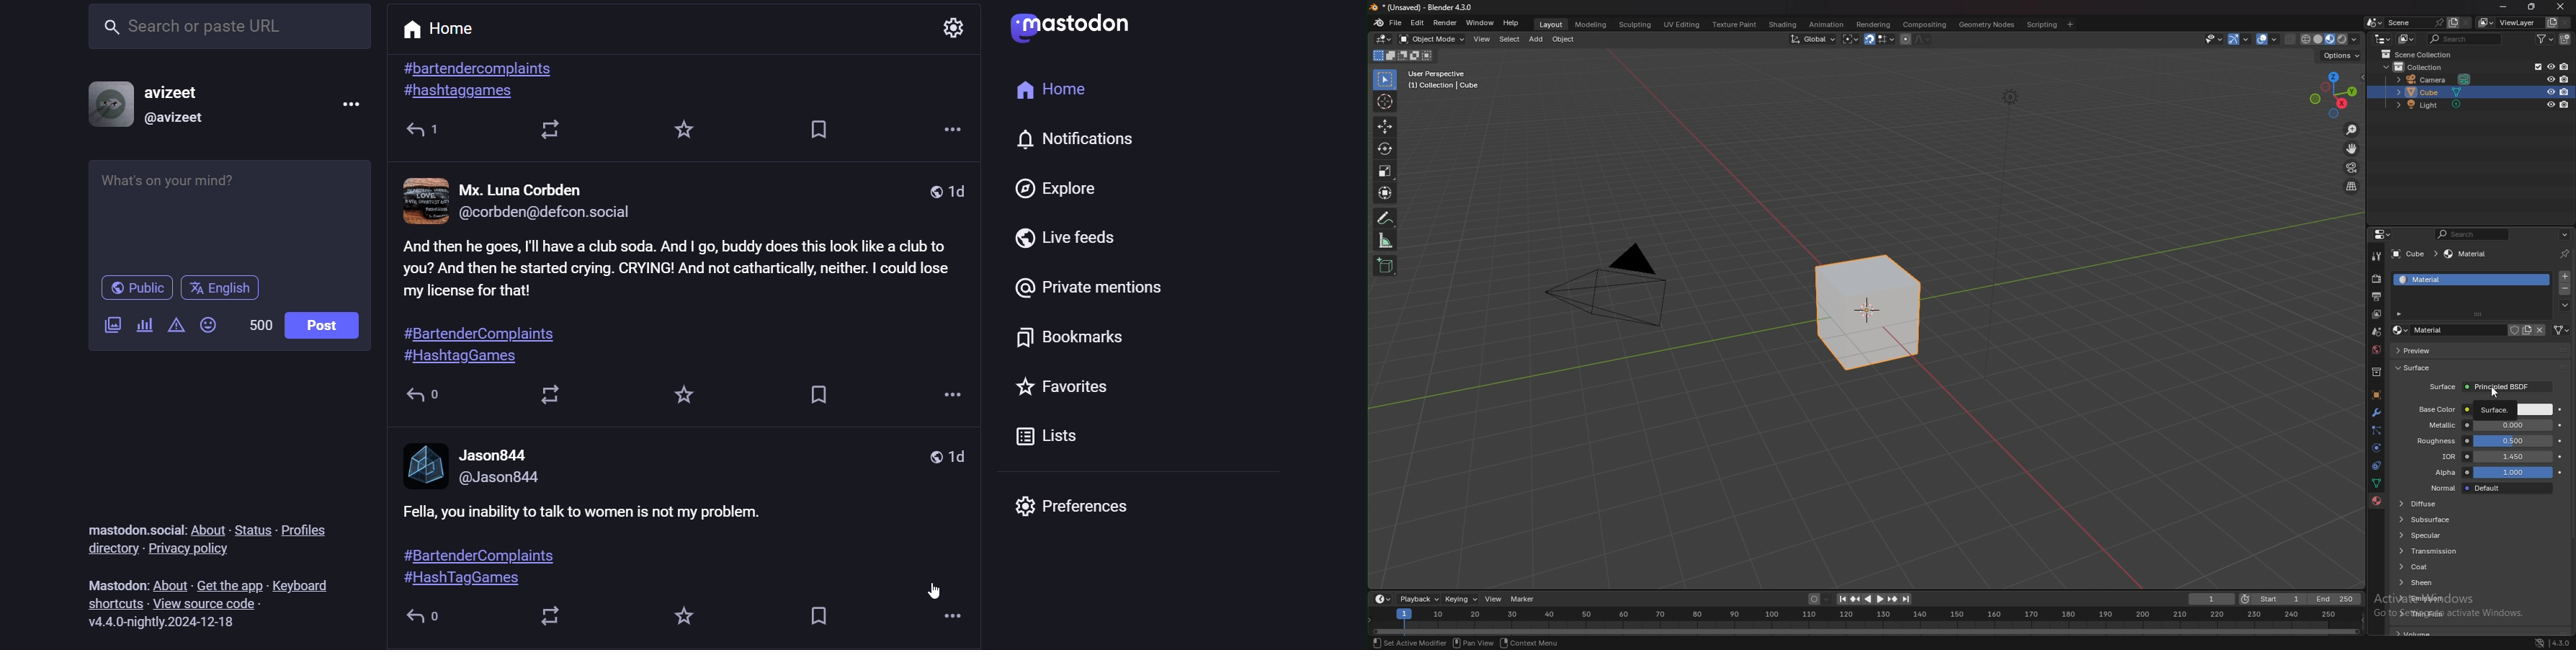 Image resolution: width=2576 pixels, height=672 pixels. What do you see at coordinates (175, 326) in the screenshot?
I see `content warning` at bounding box center [175, 326].